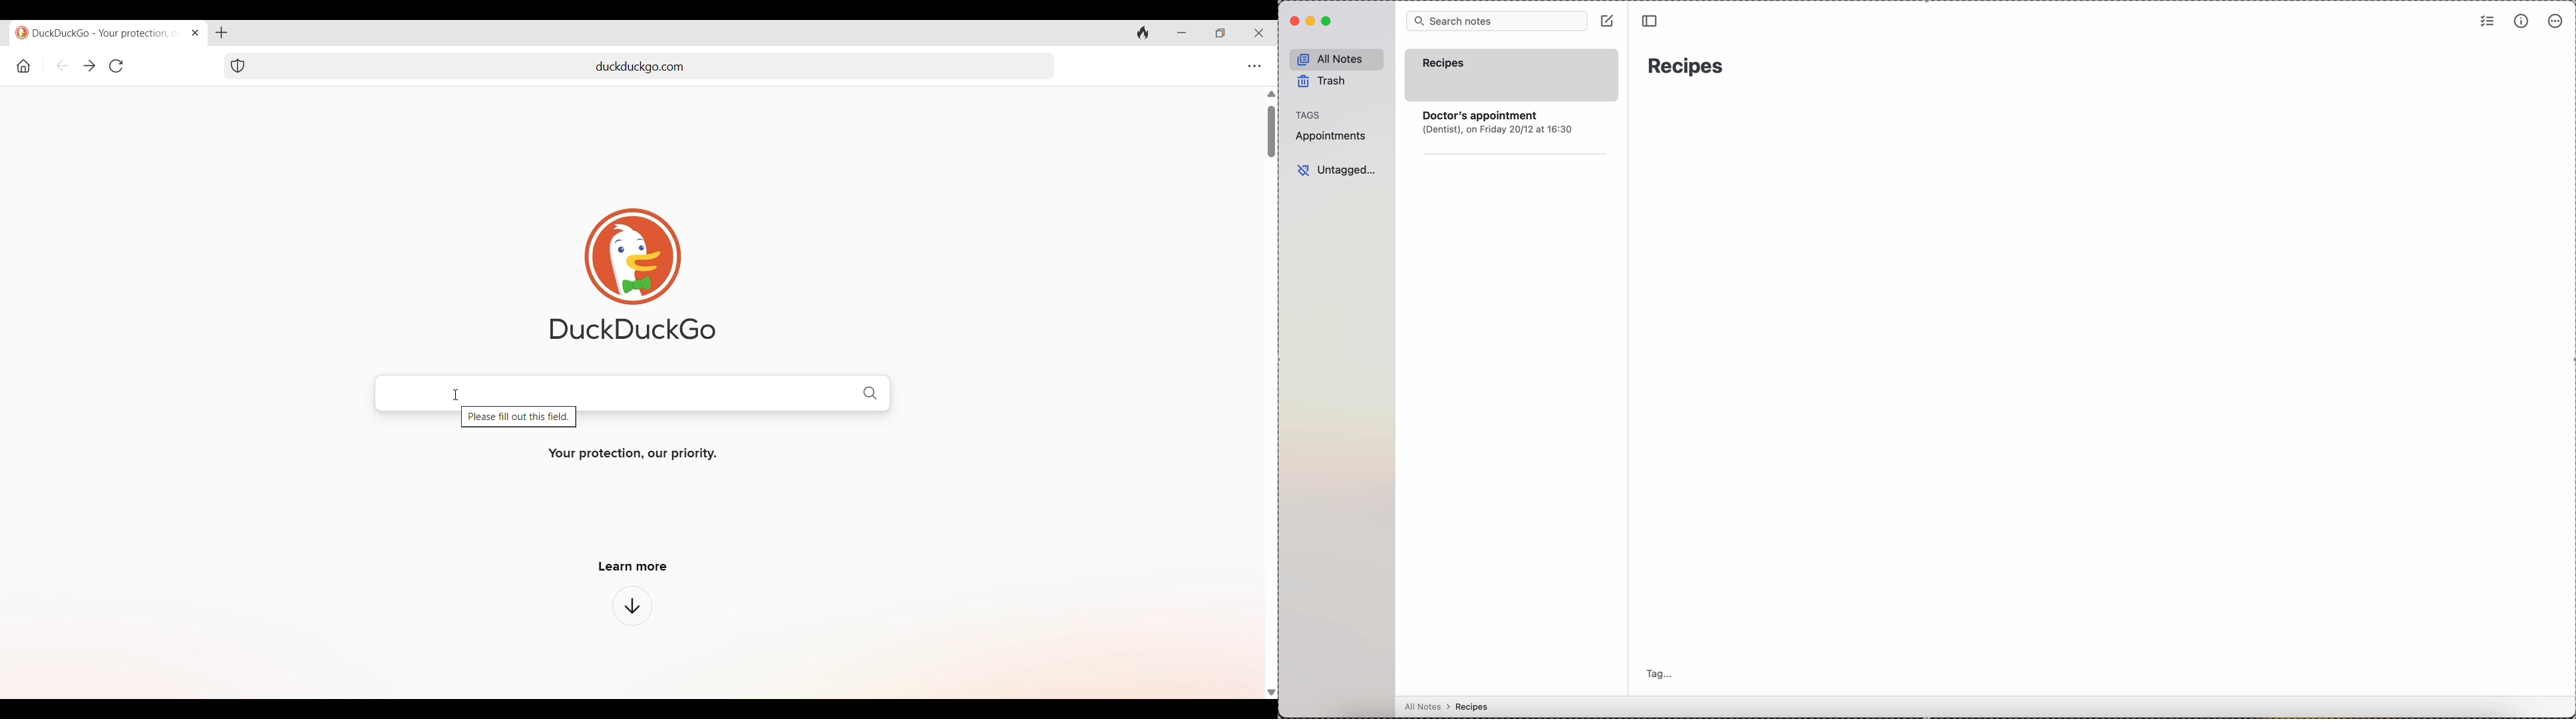 The image size is (2576, 728). Describe the element at coordinates (1327, 80) in the screenshot. I see `trash` at that location.